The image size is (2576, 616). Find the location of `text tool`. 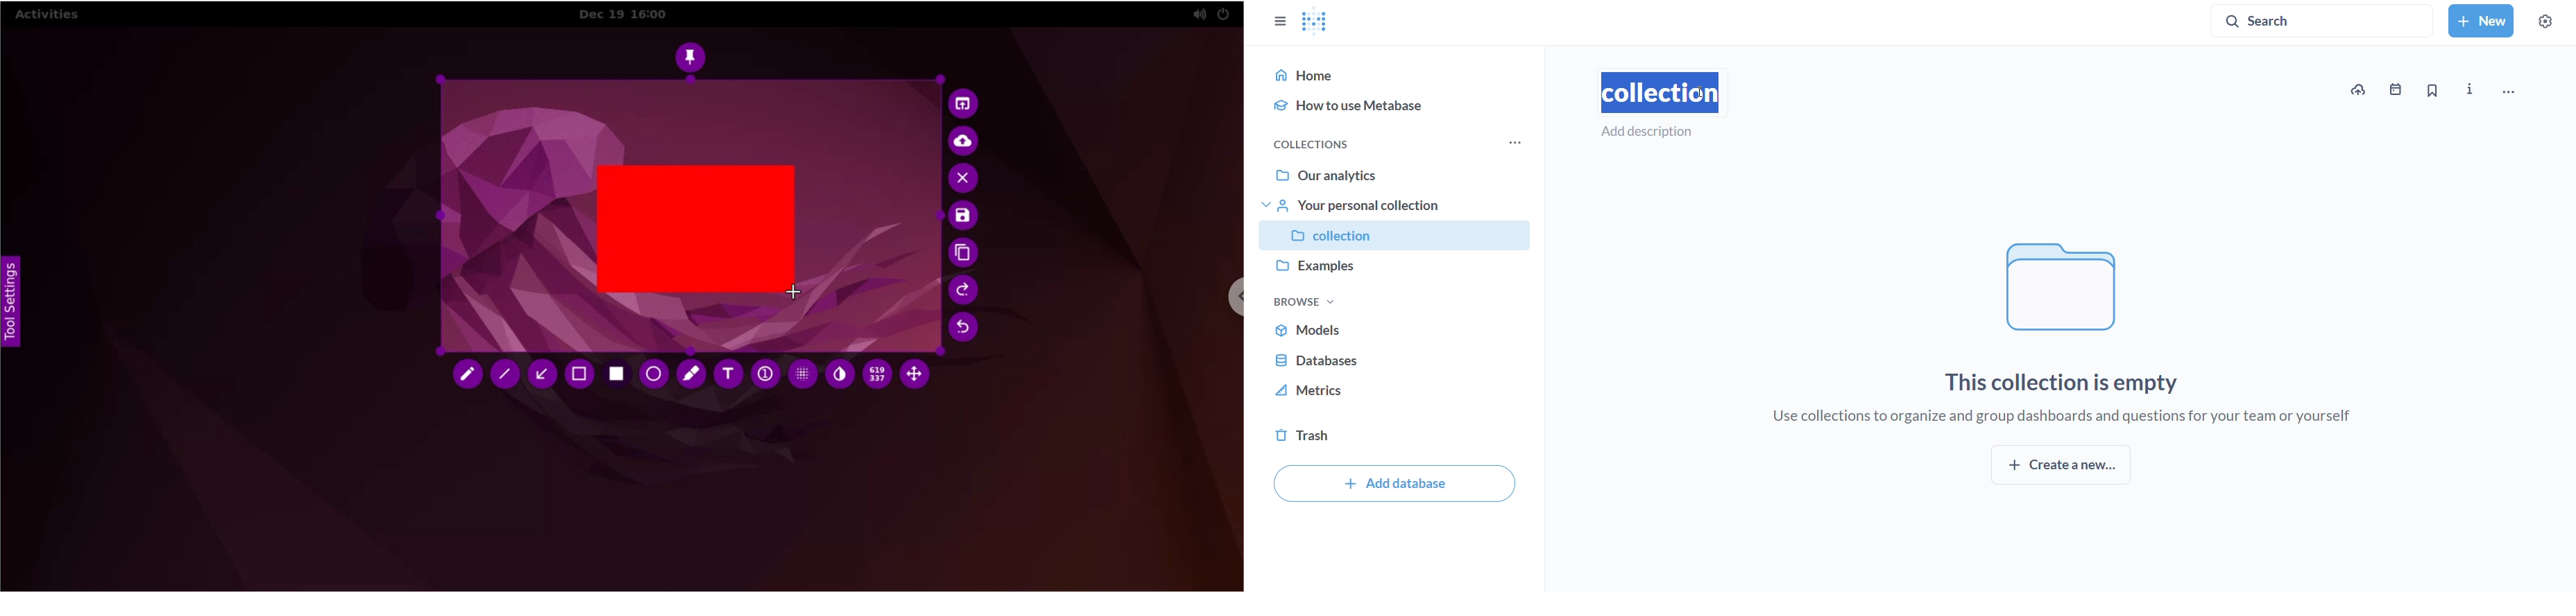

text tool is located at coordinates (728, 375).